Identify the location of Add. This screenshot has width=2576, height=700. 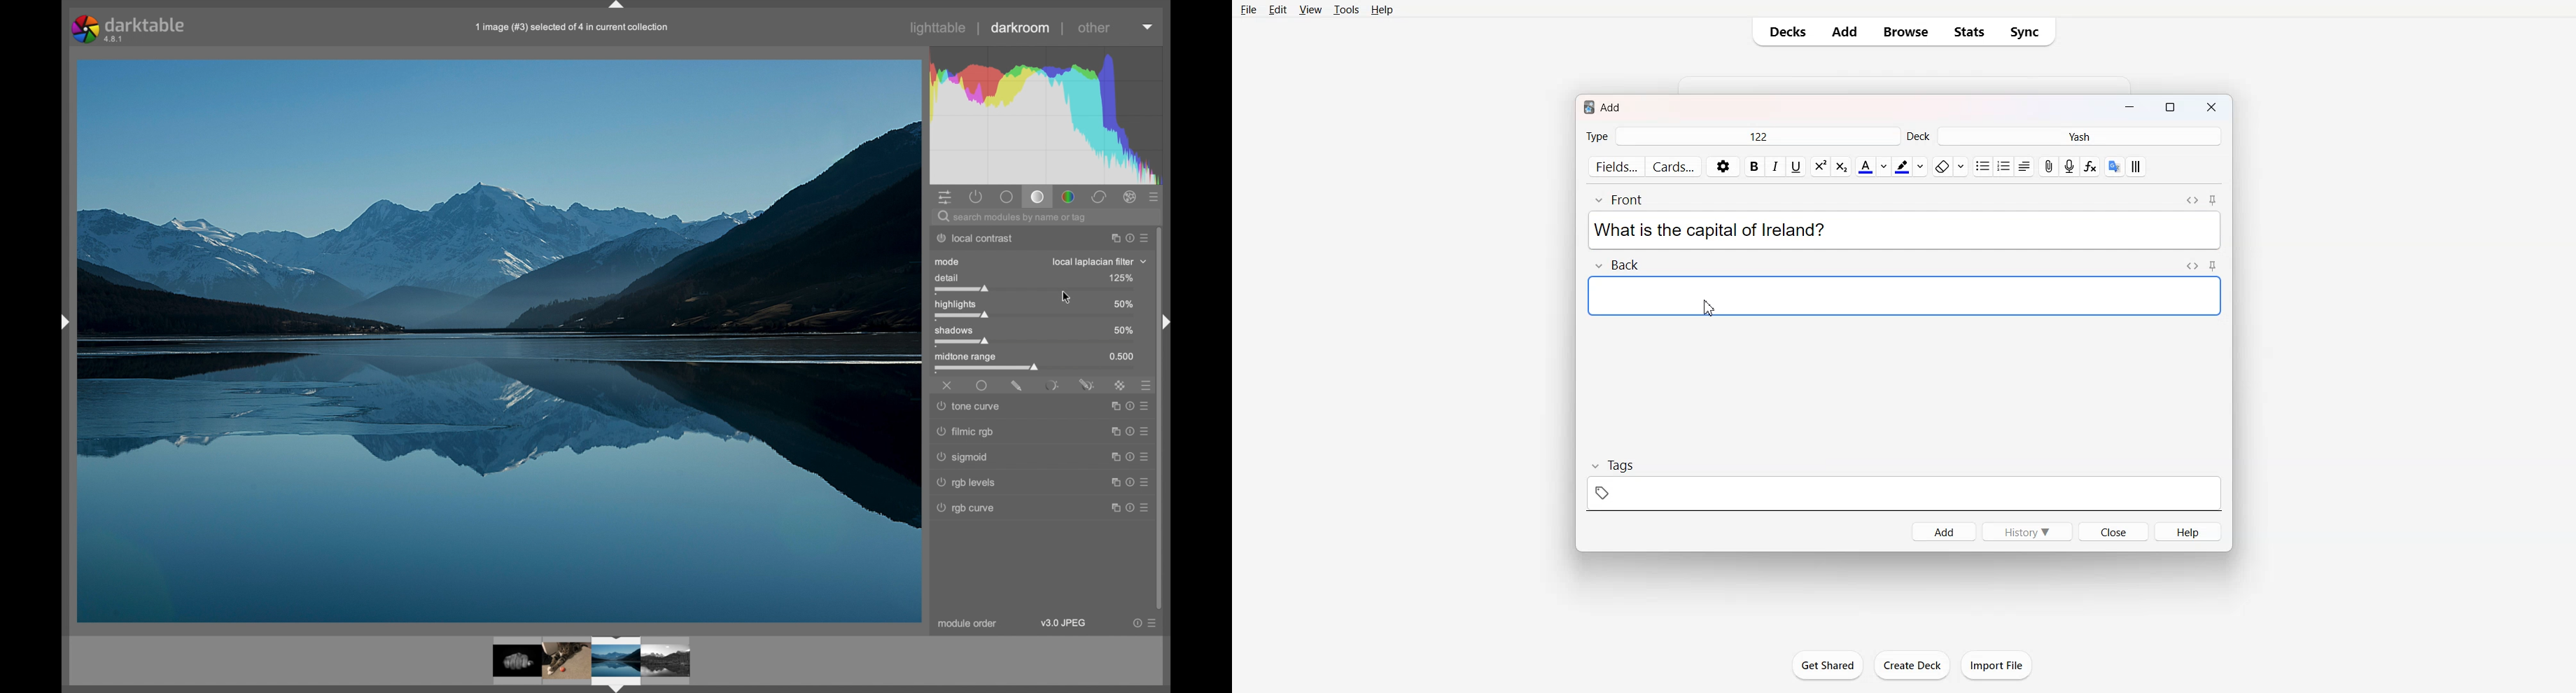
(1943, 531).